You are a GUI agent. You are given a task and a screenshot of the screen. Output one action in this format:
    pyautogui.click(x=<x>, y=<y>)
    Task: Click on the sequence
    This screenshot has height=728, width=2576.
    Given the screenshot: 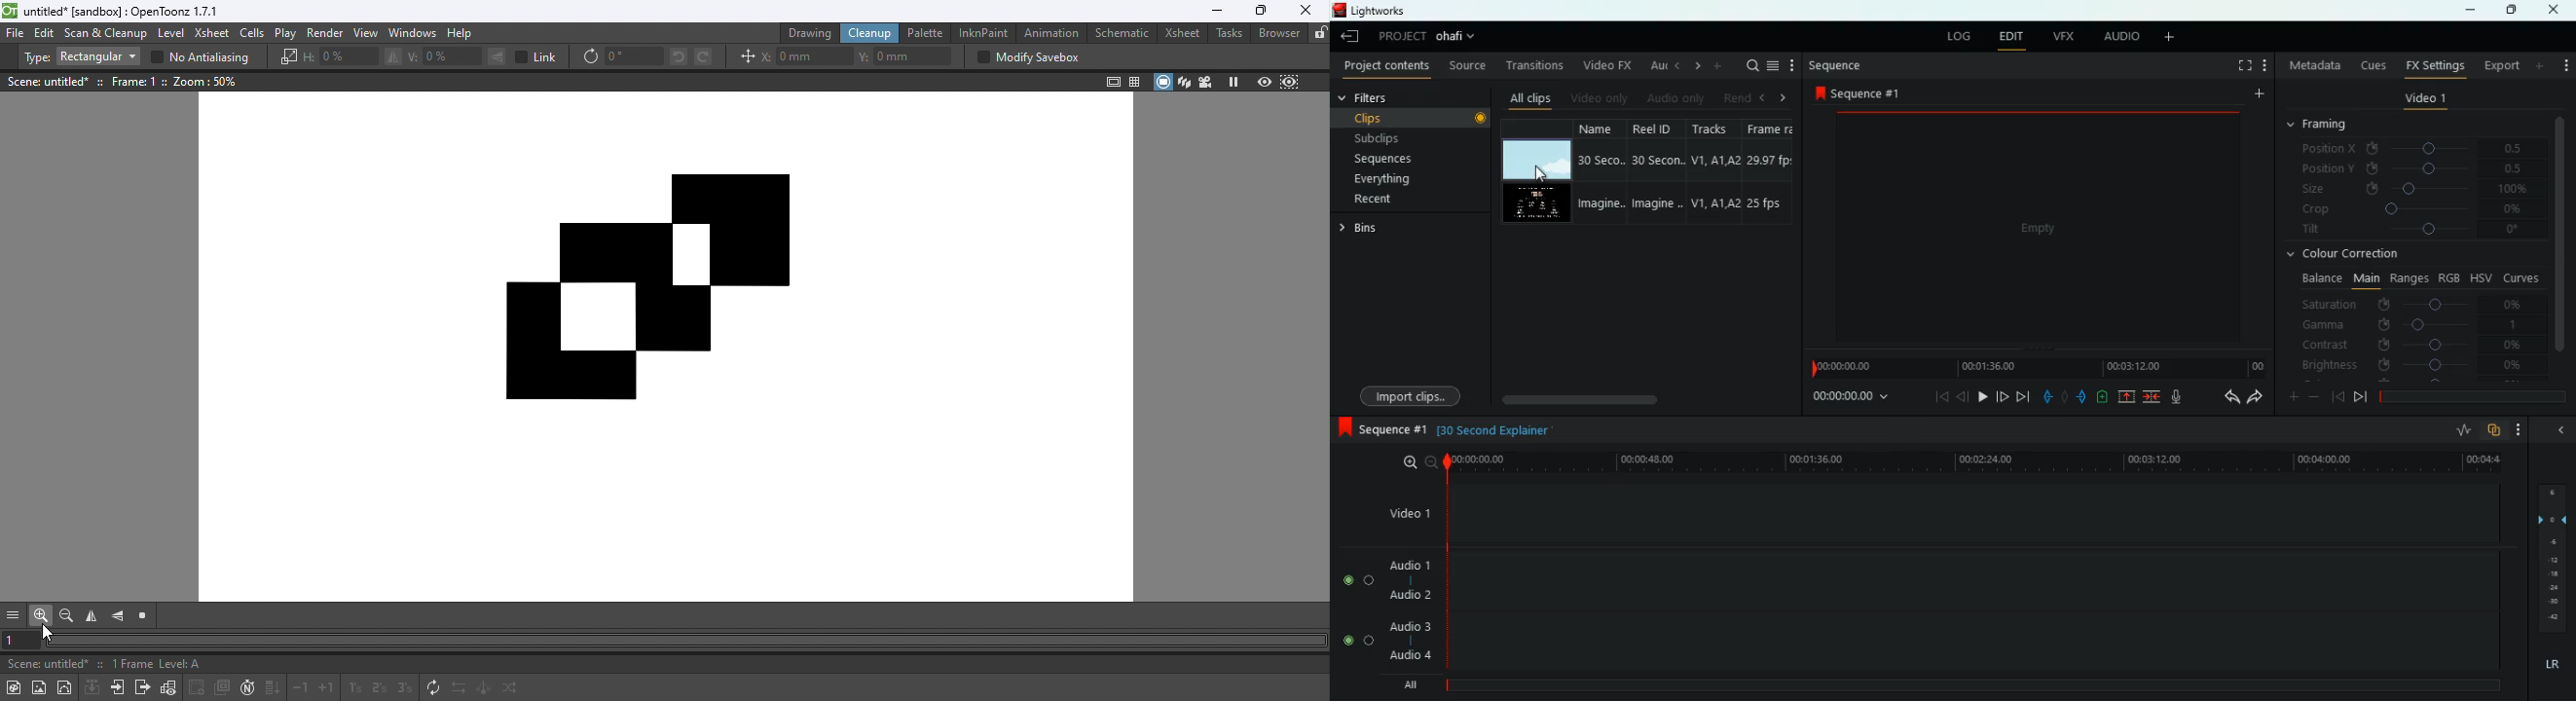 What is the action you would take?
    pyautogui.click(x=1858, y=92)
    